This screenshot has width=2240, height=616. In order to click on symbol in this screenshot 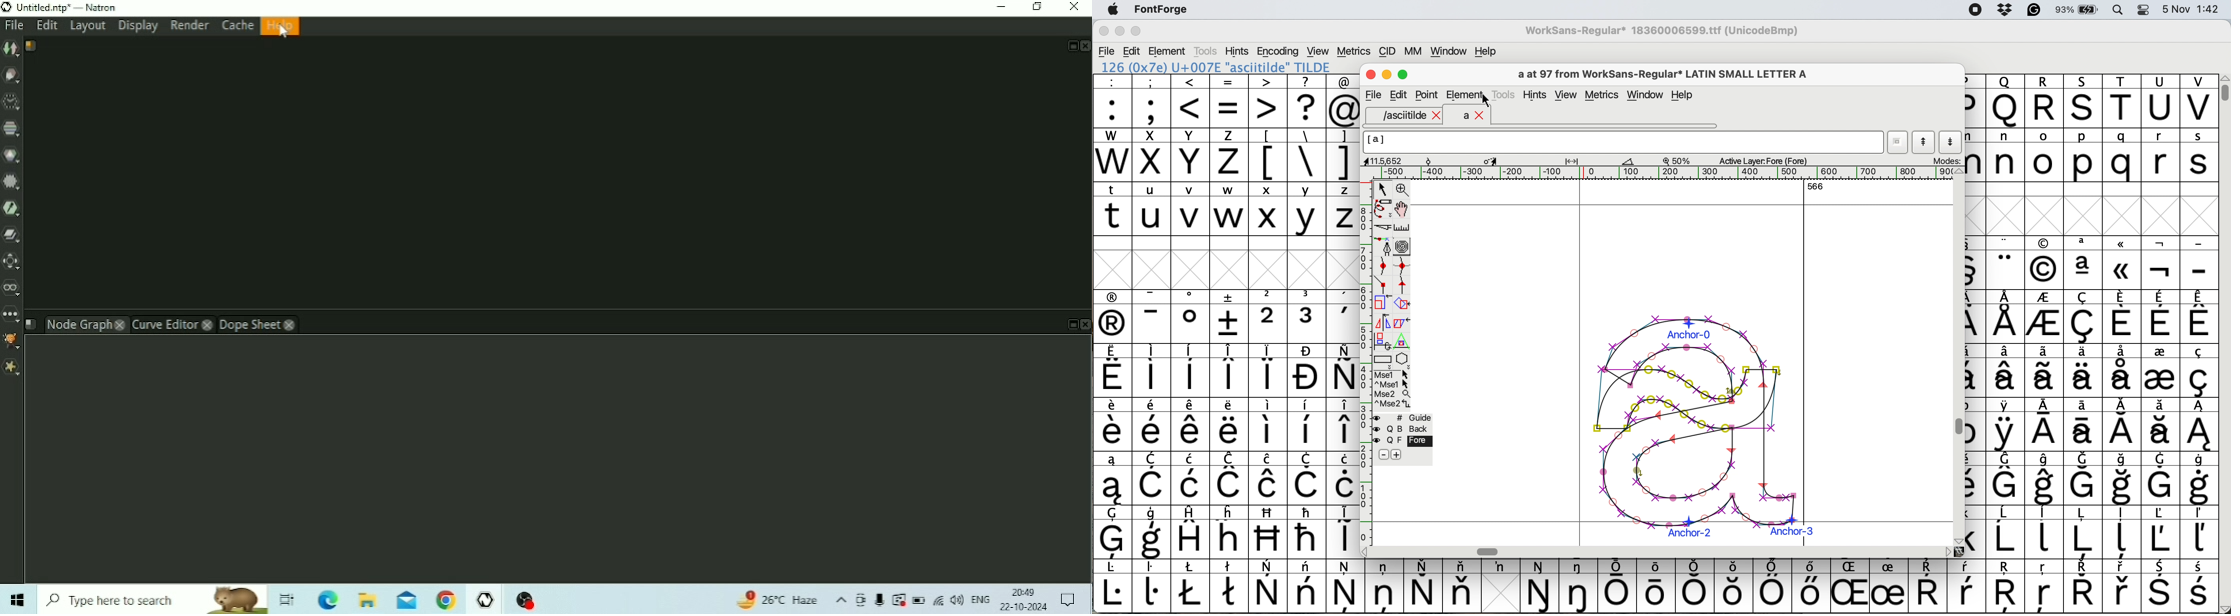, I will do `click(2046, 371)`.